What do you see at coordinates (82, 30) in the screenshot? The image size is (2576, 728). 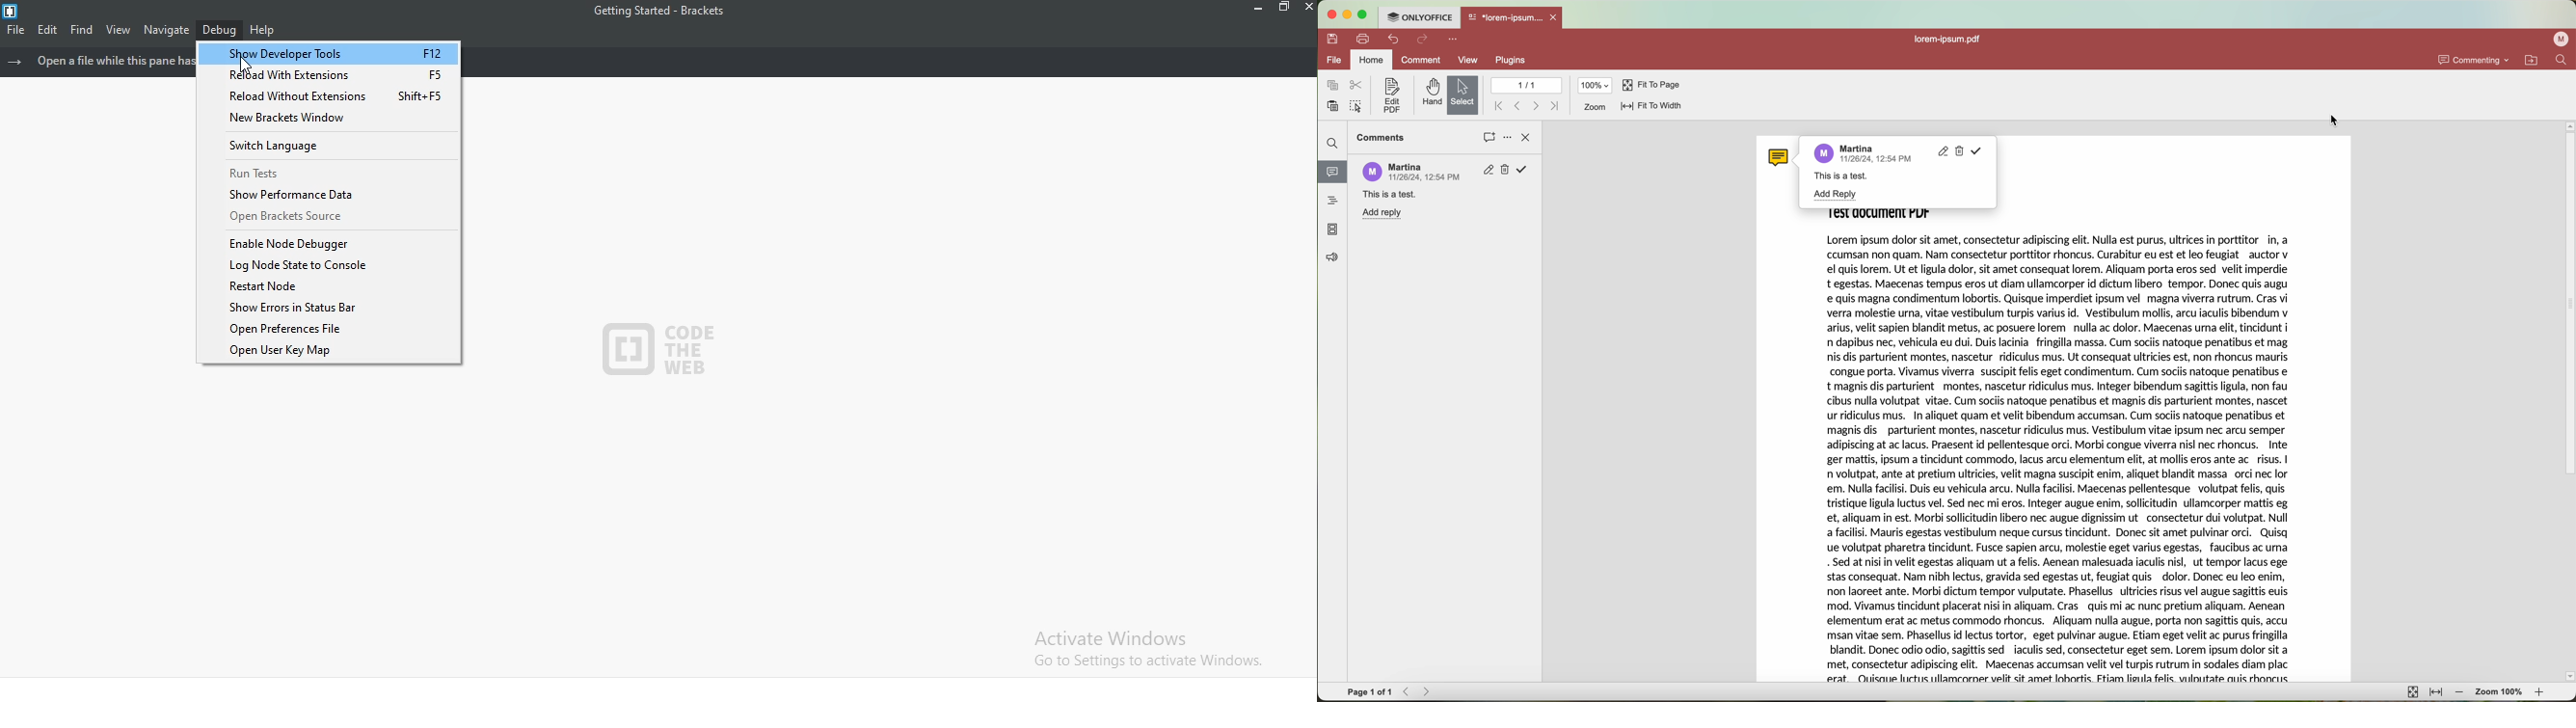 I see `find` at bounding box center [82, 30].